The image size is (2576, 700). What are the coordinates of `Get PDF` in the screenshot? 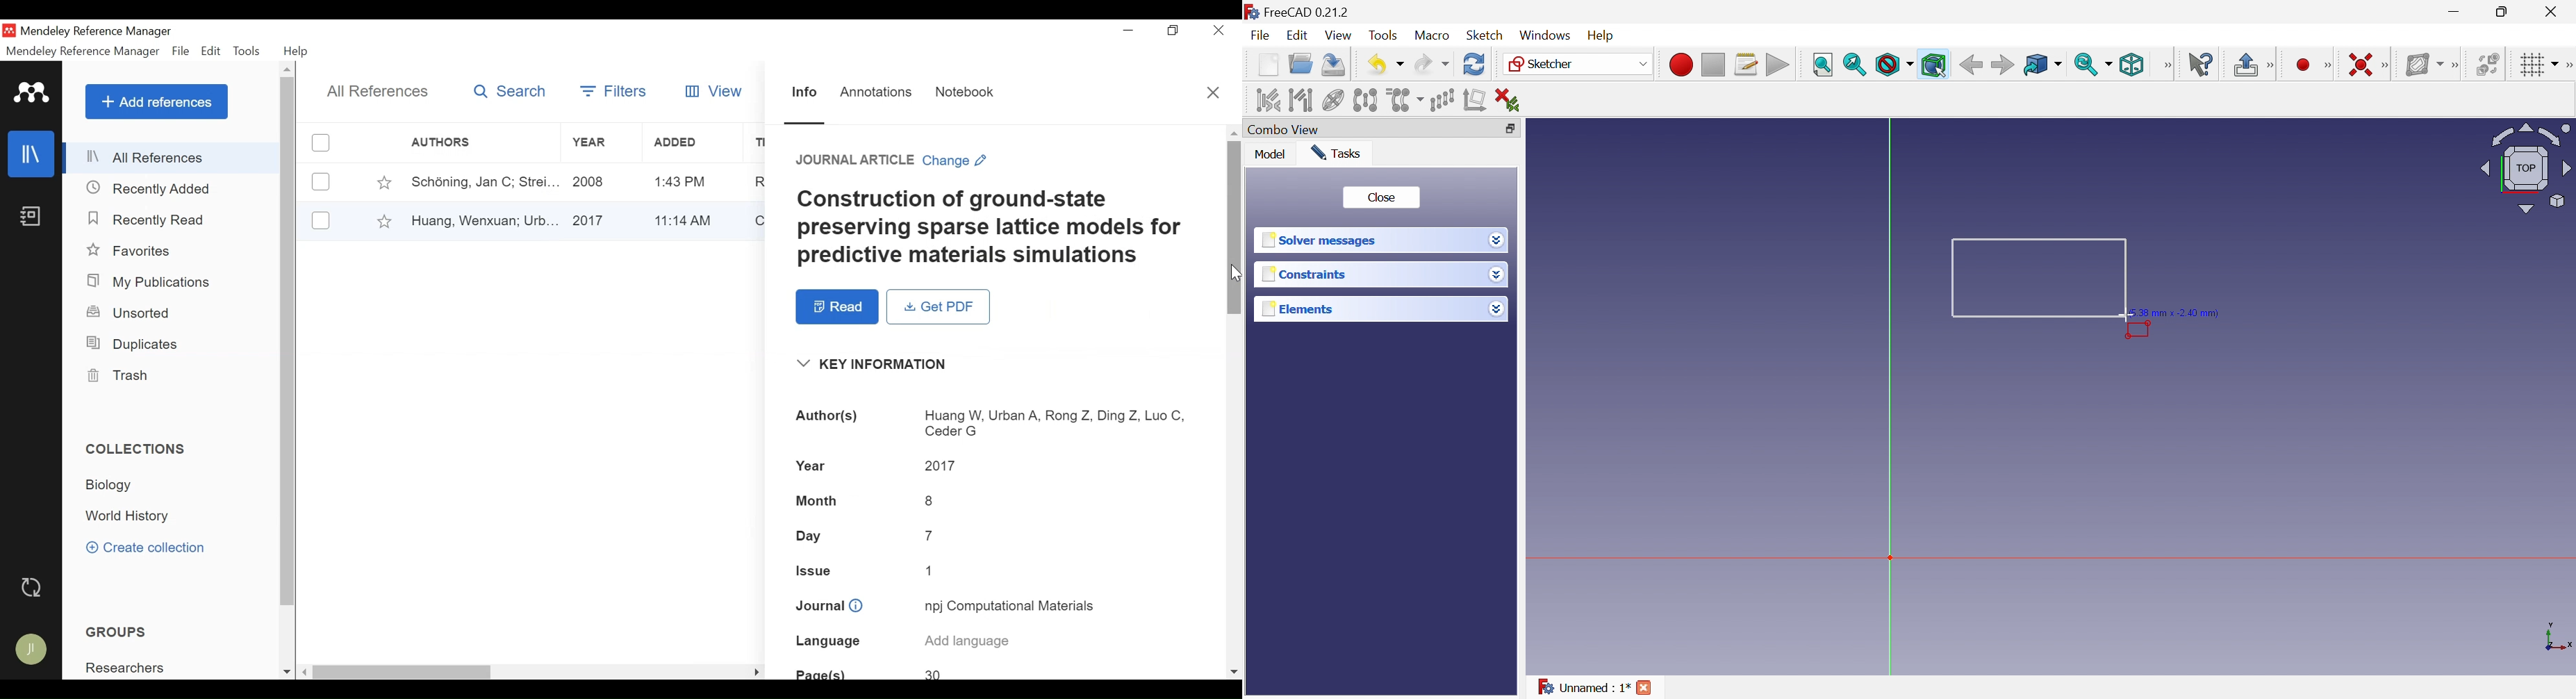 It's located at (938, 307).